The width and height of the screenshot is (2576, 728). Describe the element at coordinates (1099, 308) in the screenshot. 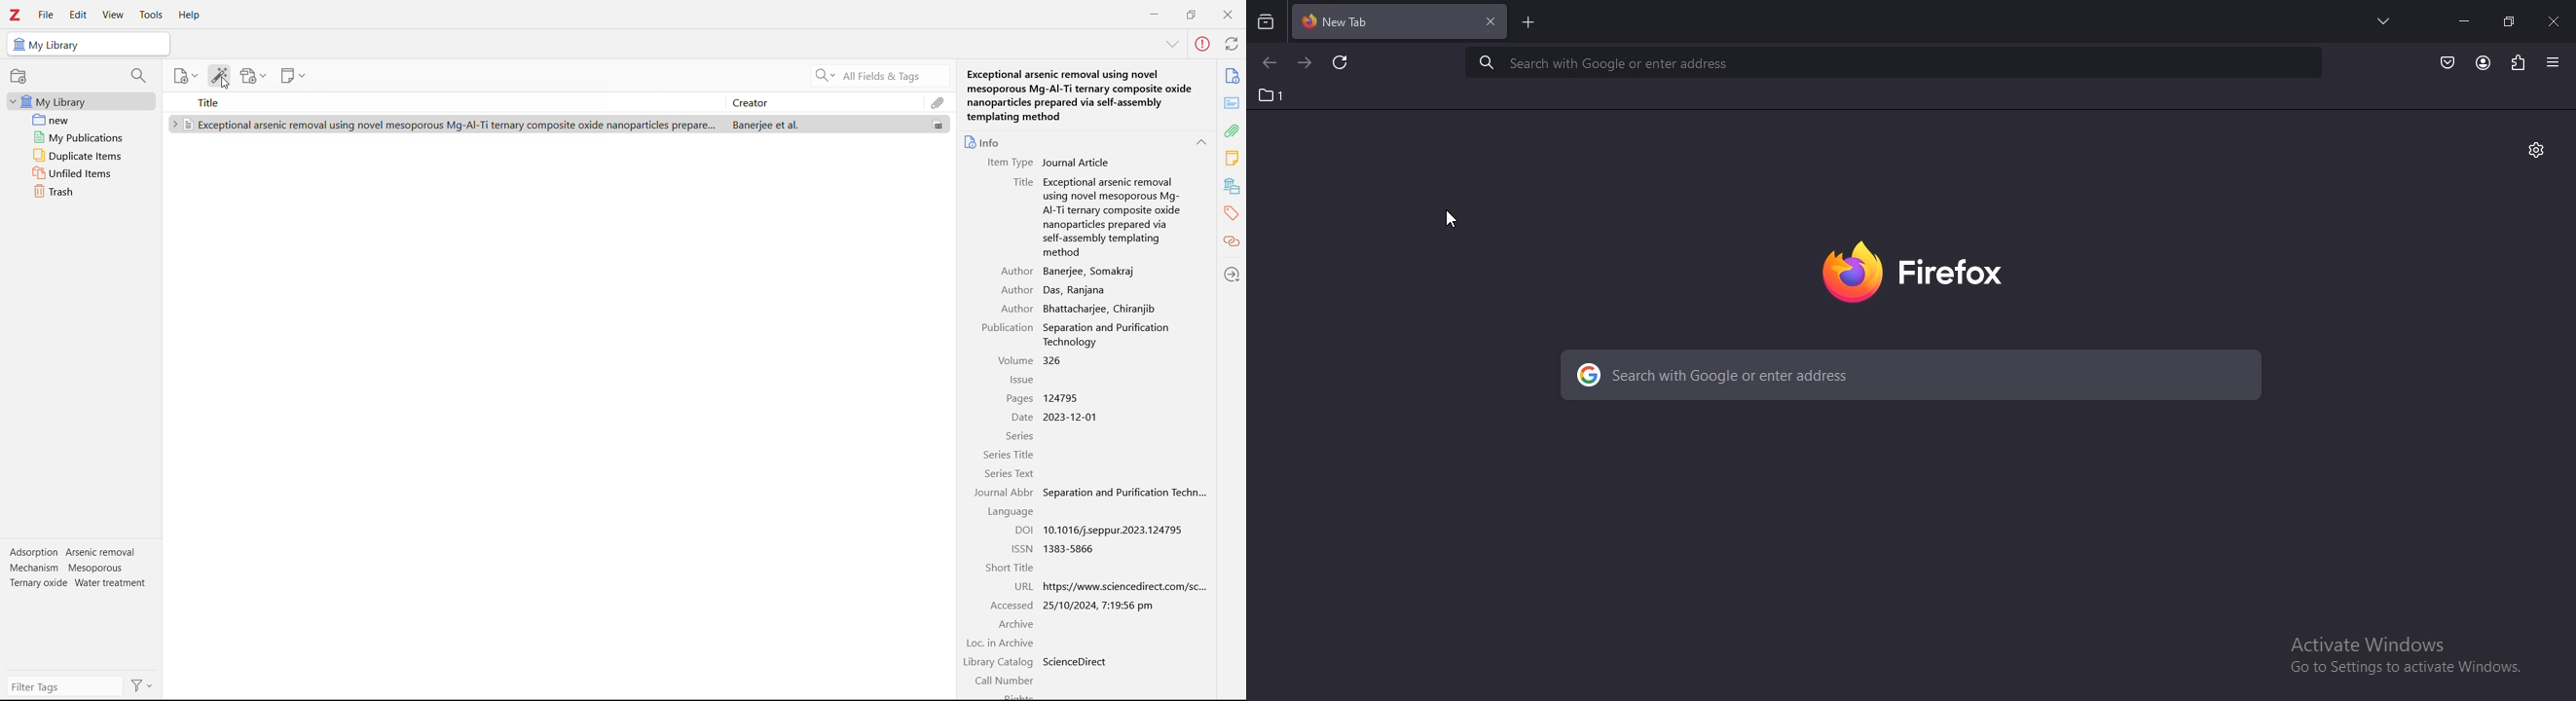

I see `Bhattacharjee, Chiranjib` at that location.